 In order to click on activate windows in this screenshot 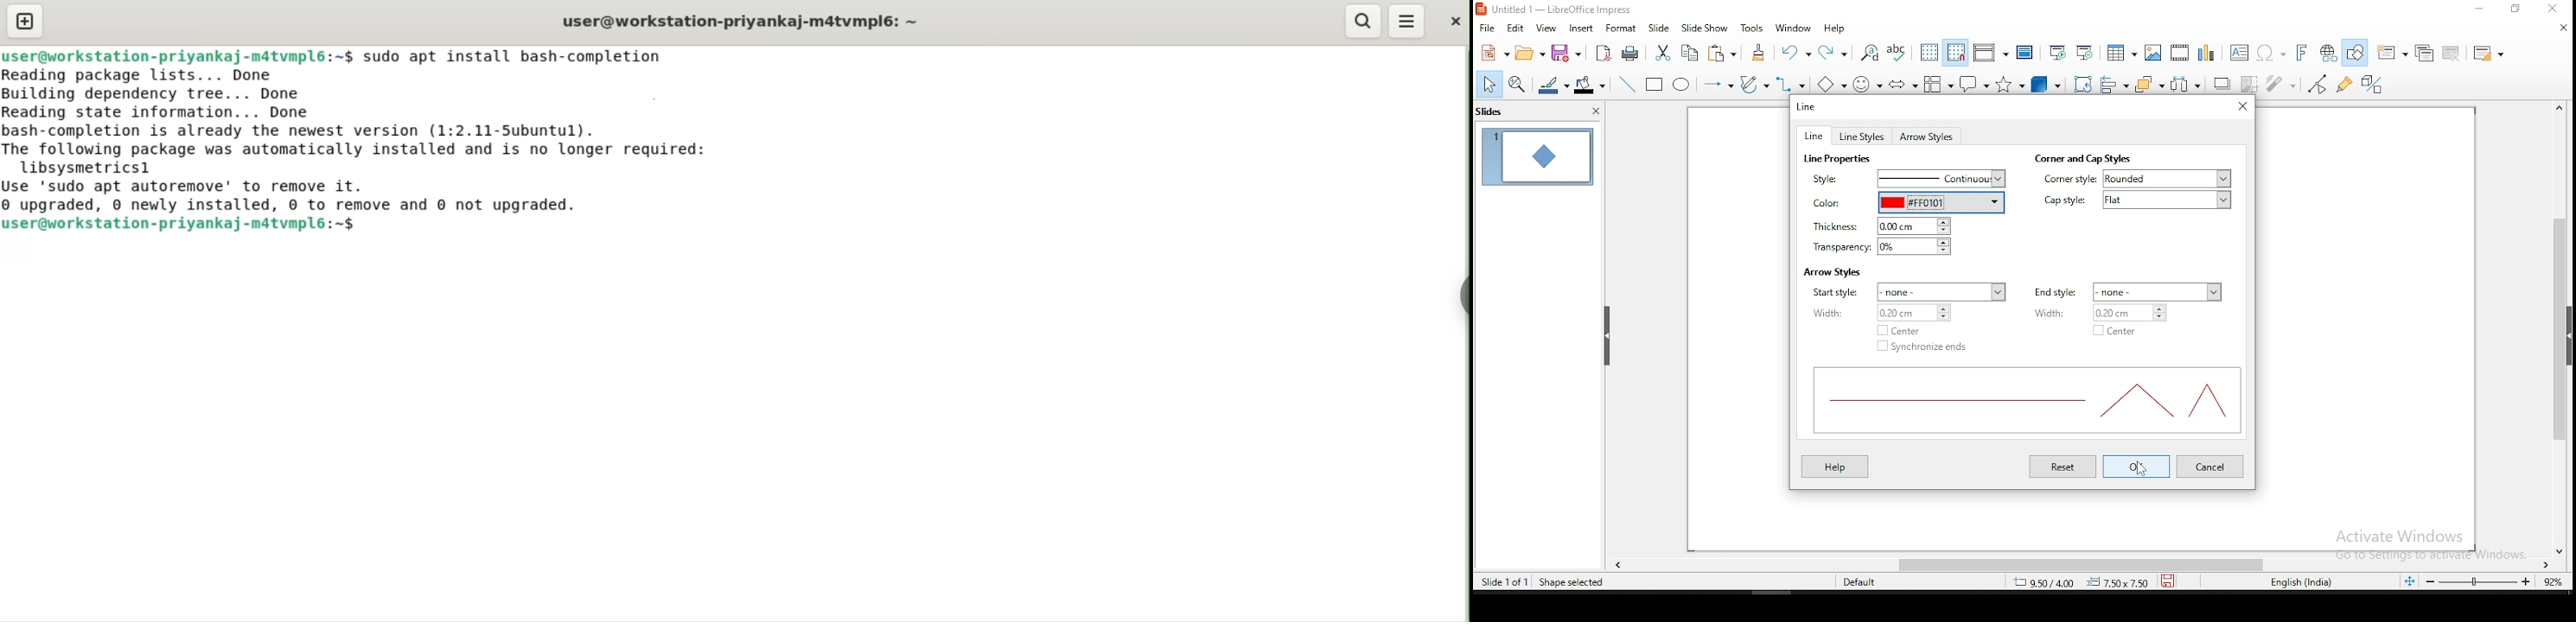, I will do `click(2425, 545)`.